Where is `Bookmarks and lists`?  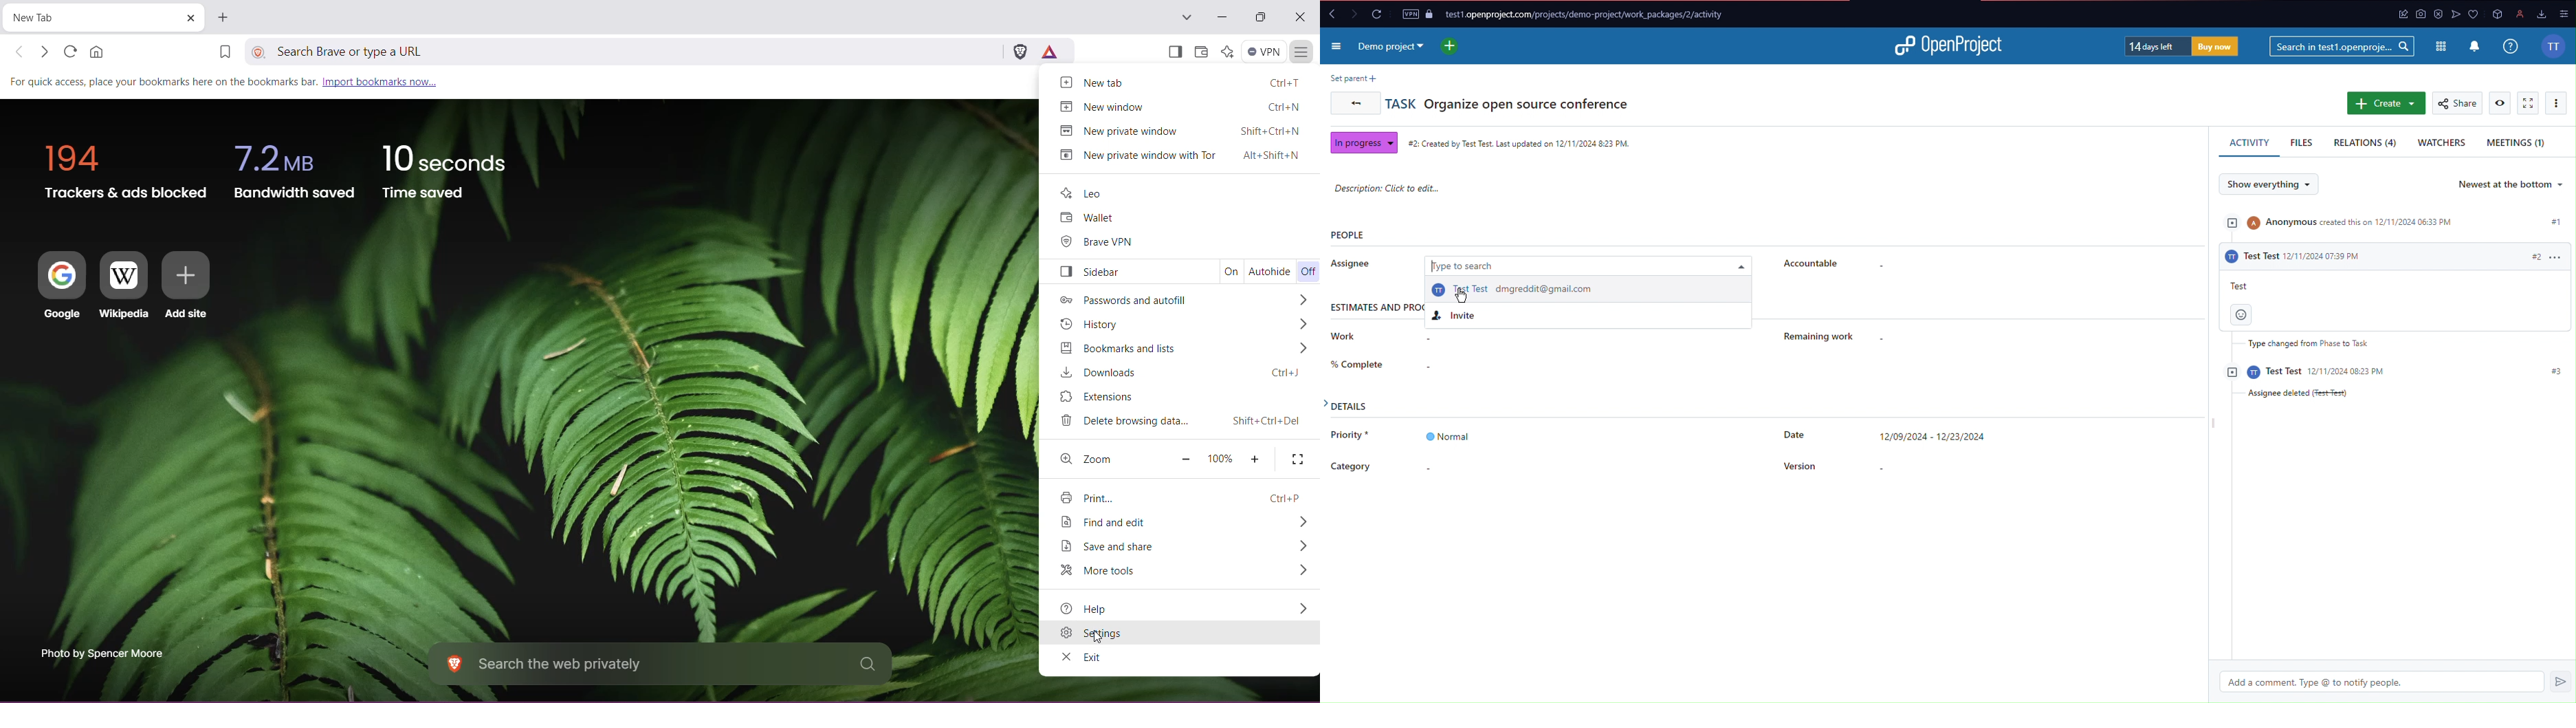 Bookmarks and lists is located at coordinates (1113, 347).